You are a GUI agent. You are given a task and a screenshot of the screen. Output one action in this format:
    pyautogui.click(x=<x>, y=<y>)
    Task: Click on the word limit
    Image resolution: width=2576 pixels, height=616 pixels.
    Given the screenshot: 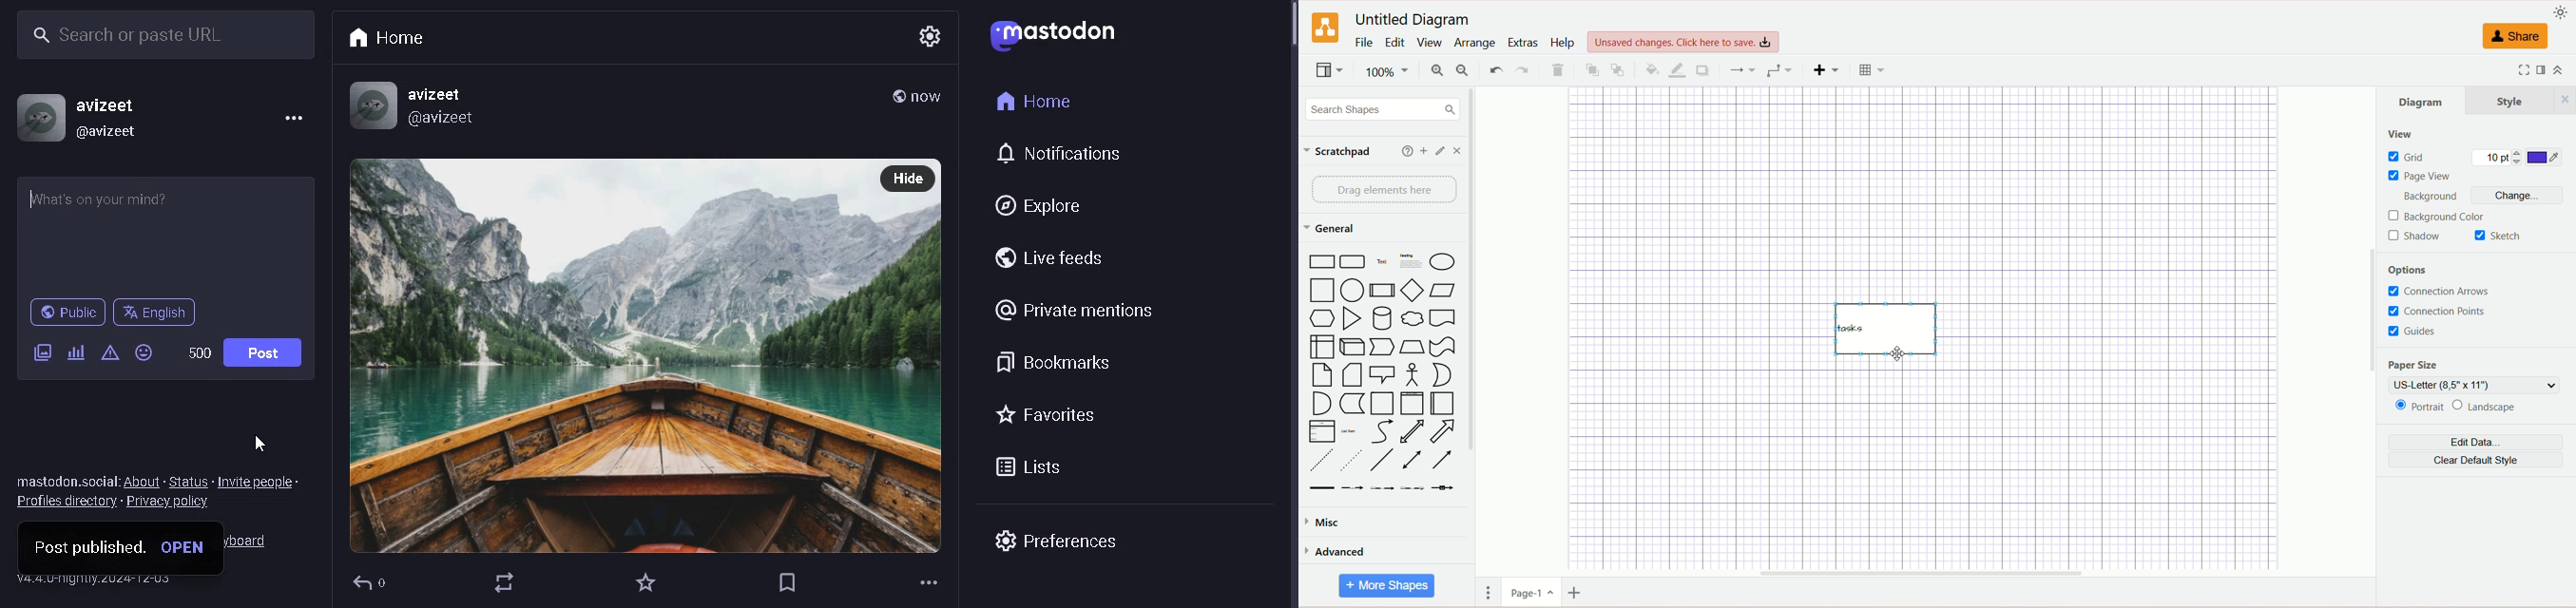 What is the action you would take?
    pyautogui.click(x=202, y=352)
    